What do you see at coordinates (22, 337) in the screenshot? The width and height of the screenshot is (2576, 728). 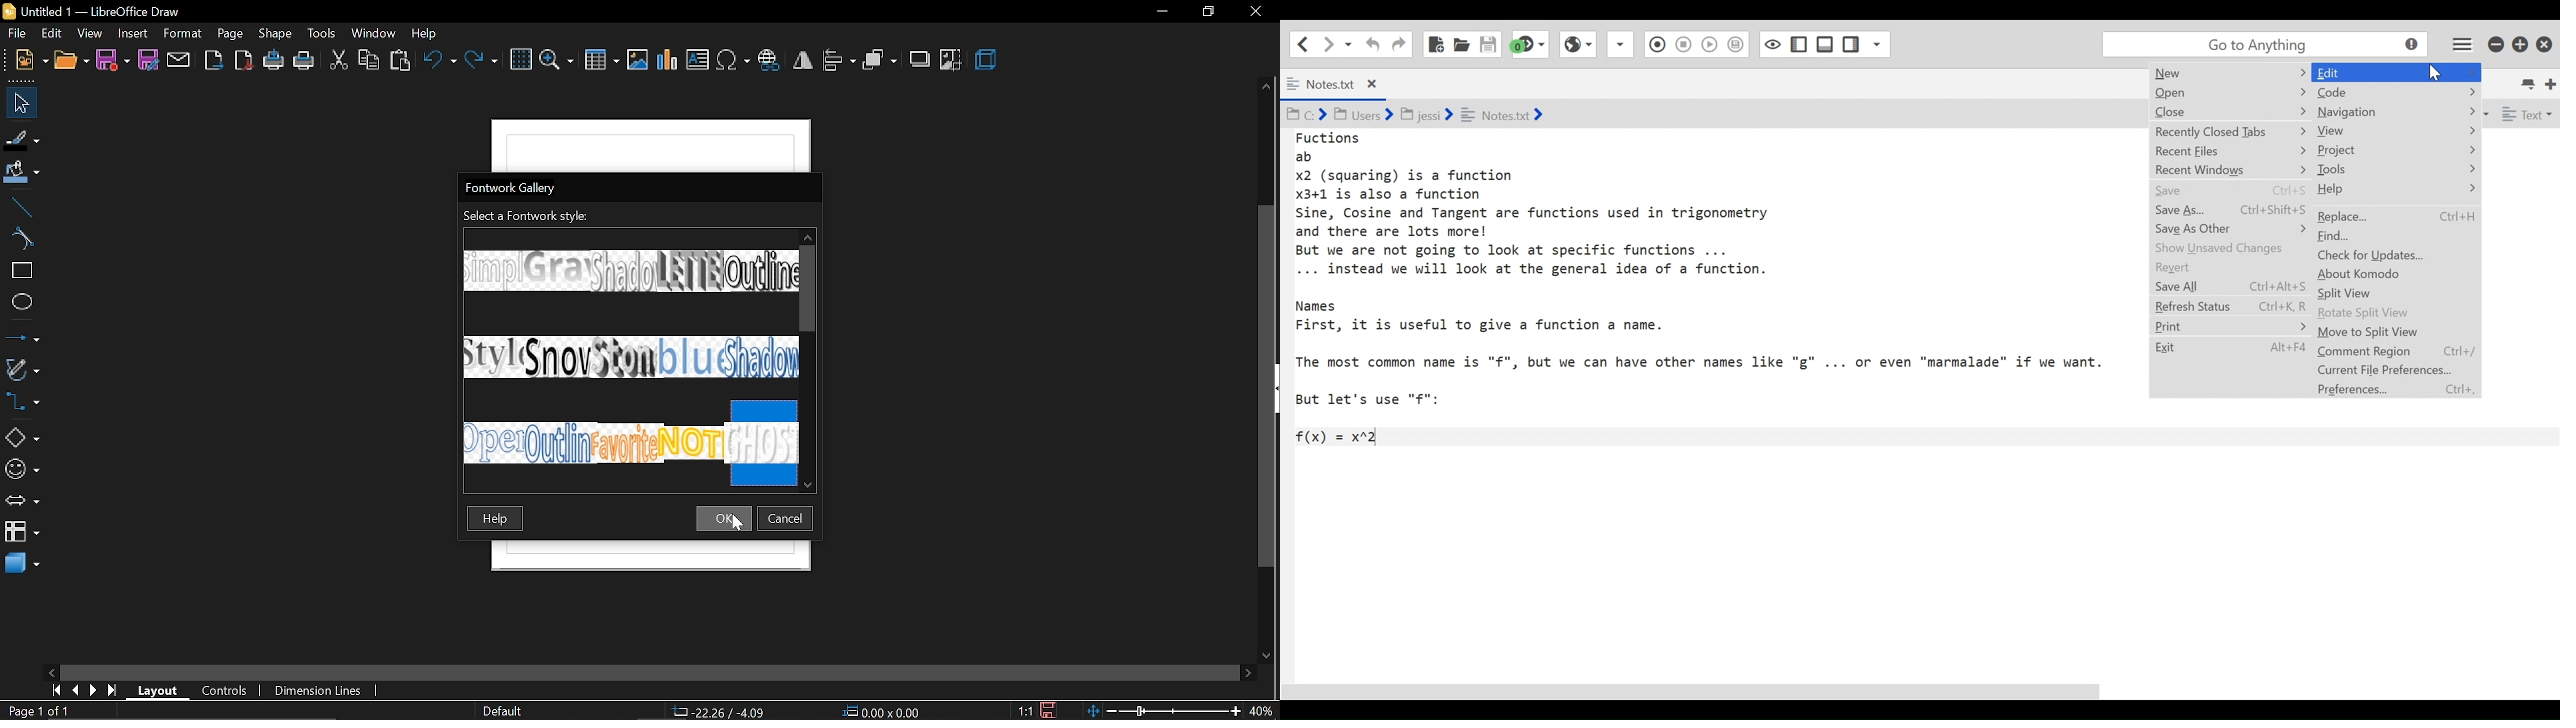 I see `lines and arrow` at bounding box center [22, 337].